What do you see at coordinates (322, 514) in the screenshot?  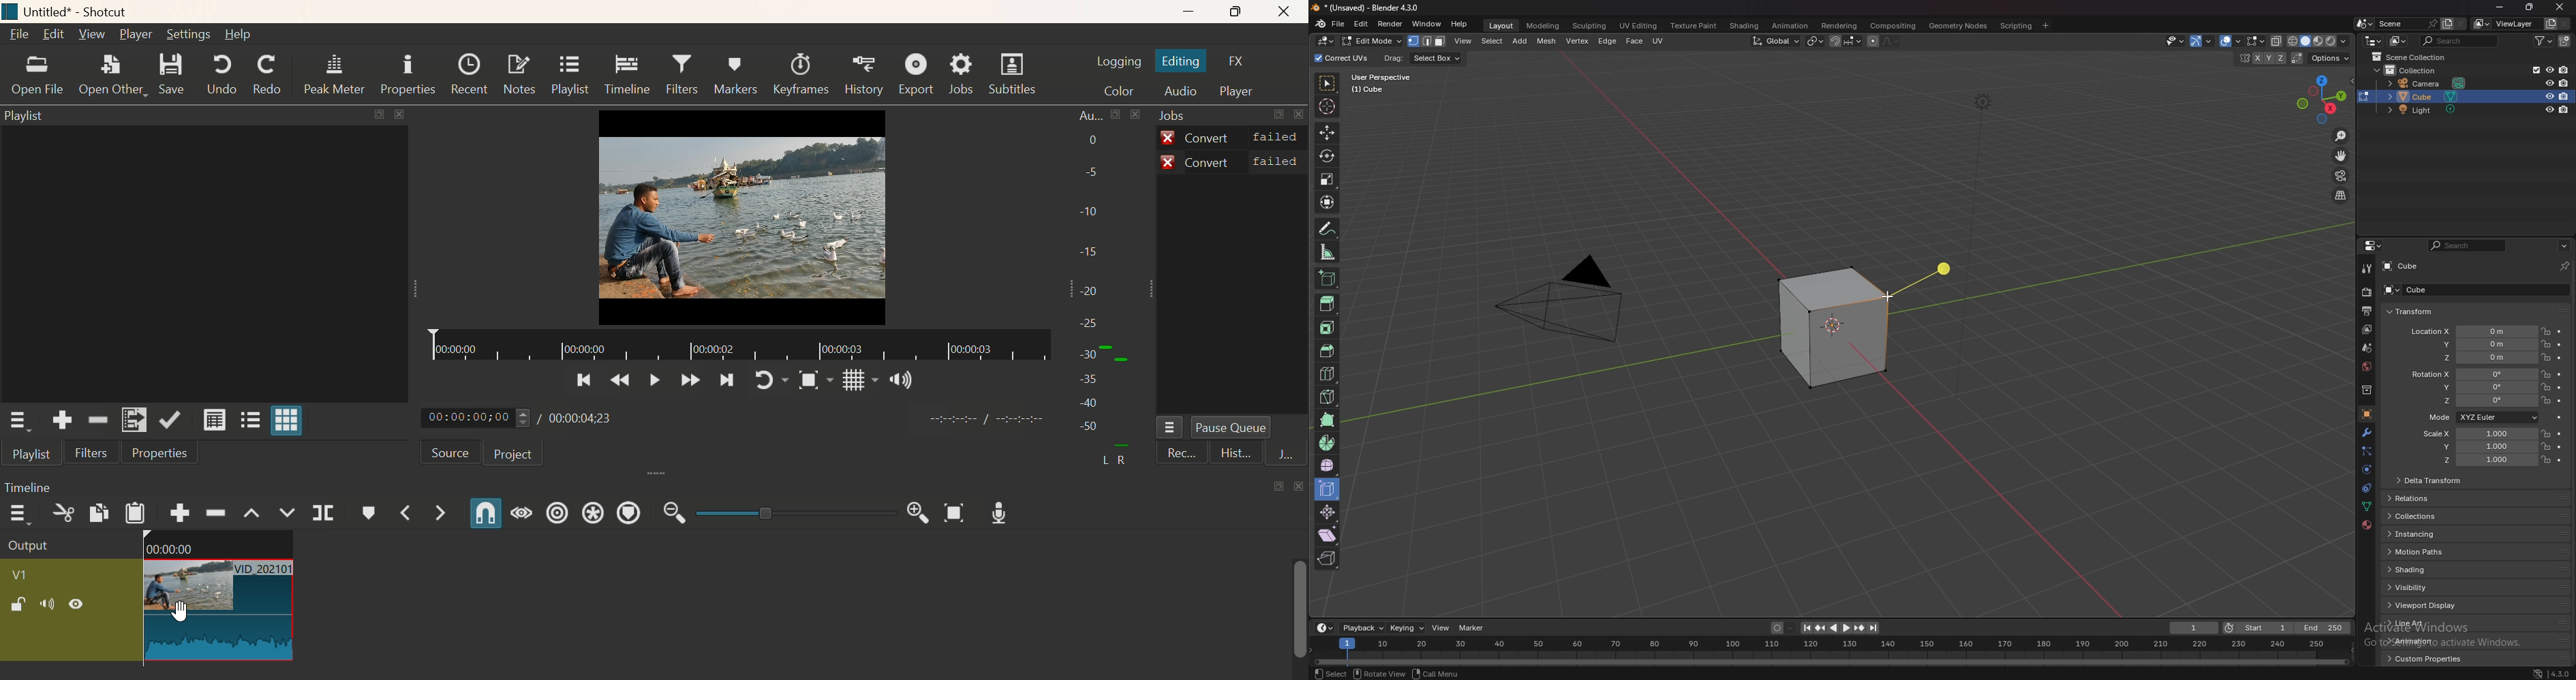 I see `Split at Playhead` at bounding box center [322, 514].